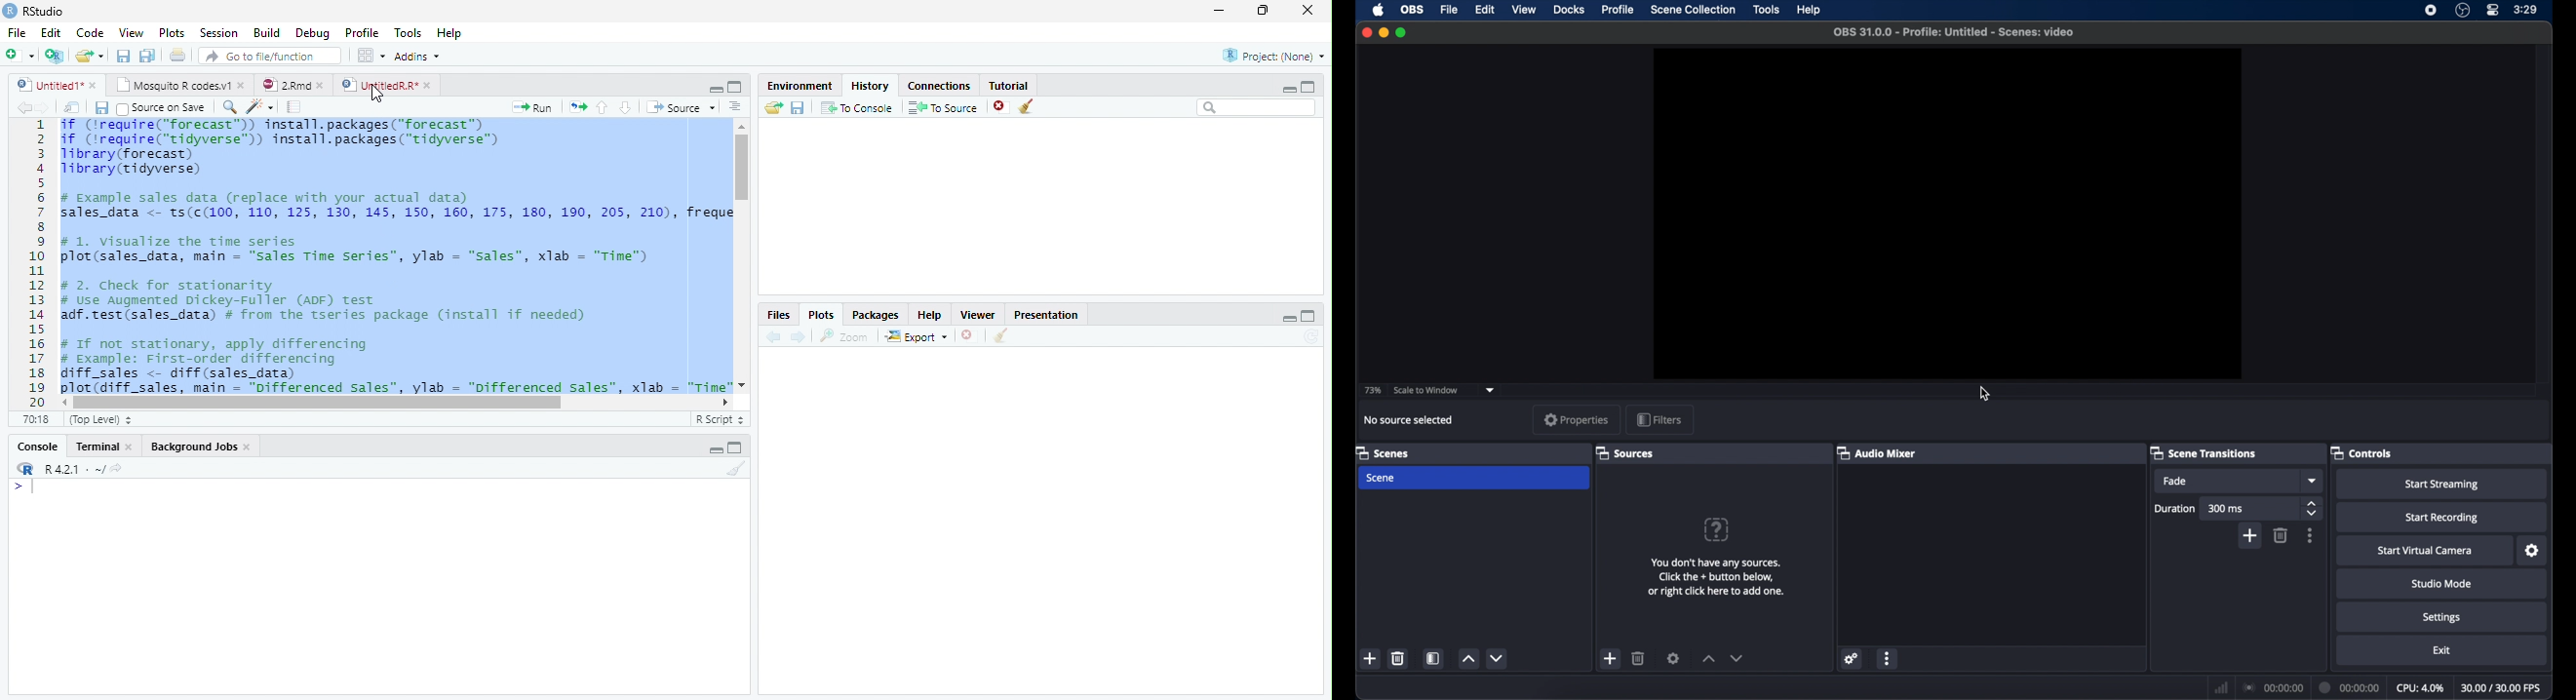 The width and height of the screenshot is (2576, 700). What do you see at coordinates (1985, 394) in the screenshot?
I see `cursor` at bounding box center [1985, 394].